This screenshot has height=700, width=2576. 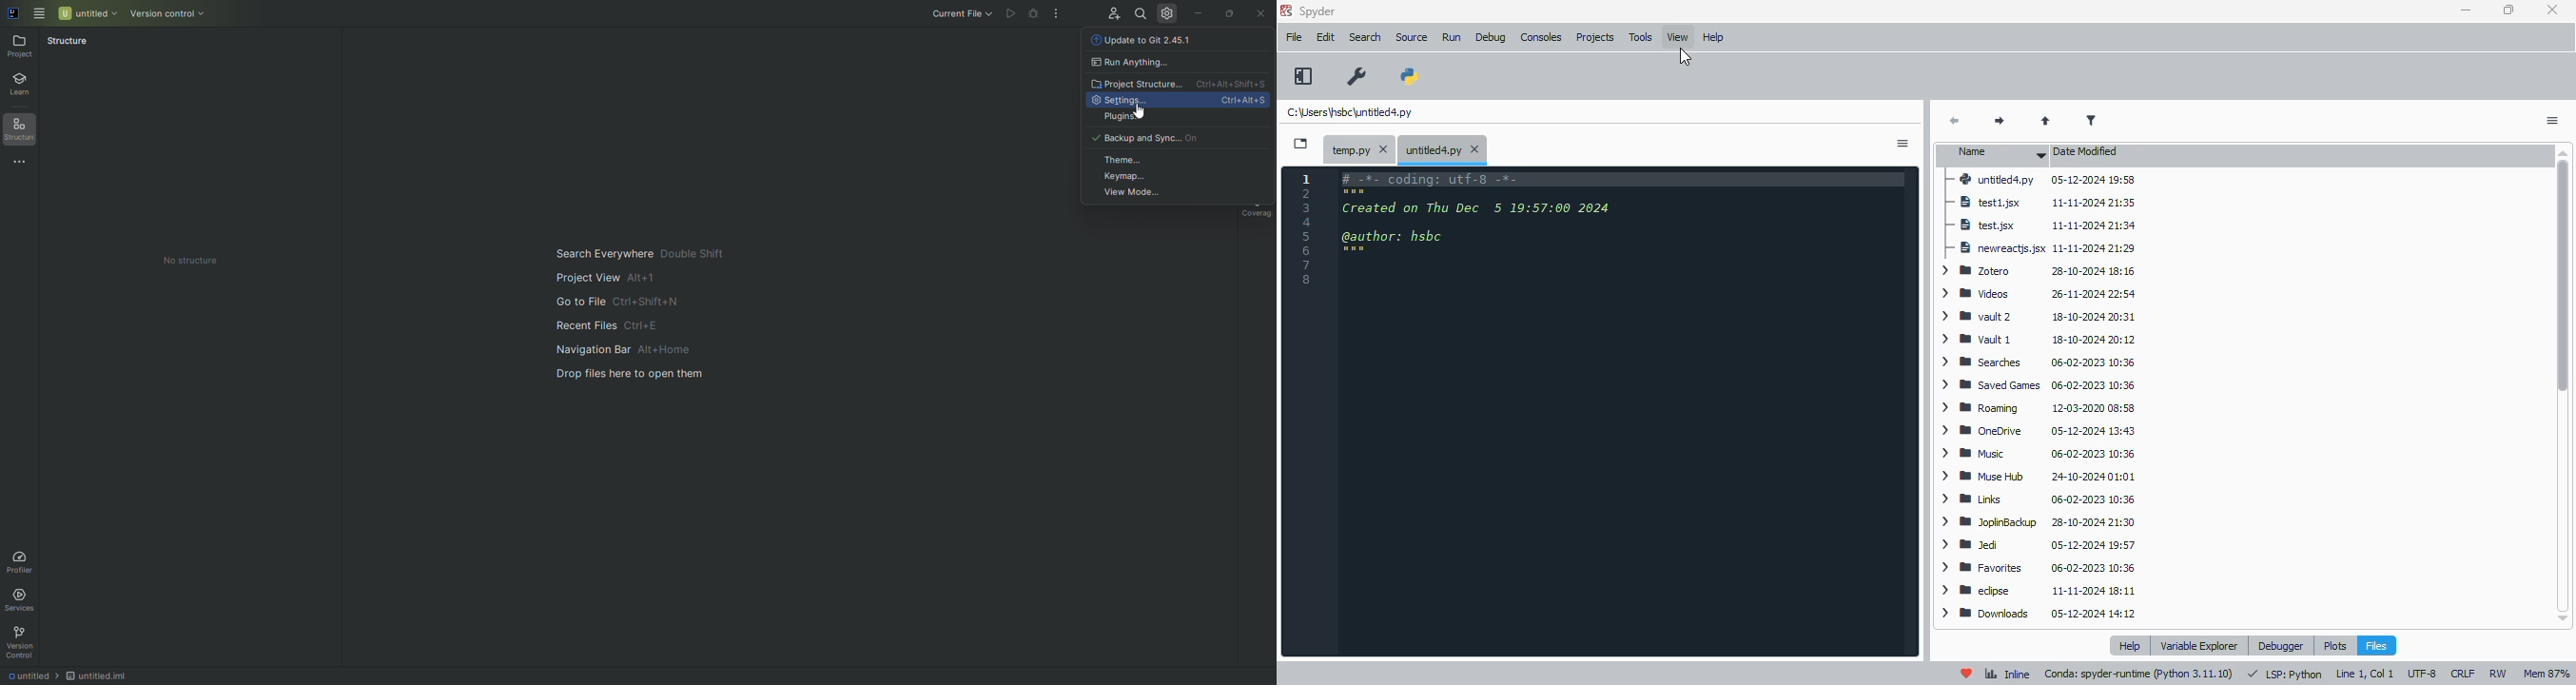 I want to click on Run Anything, so click(x=1135, y=61).